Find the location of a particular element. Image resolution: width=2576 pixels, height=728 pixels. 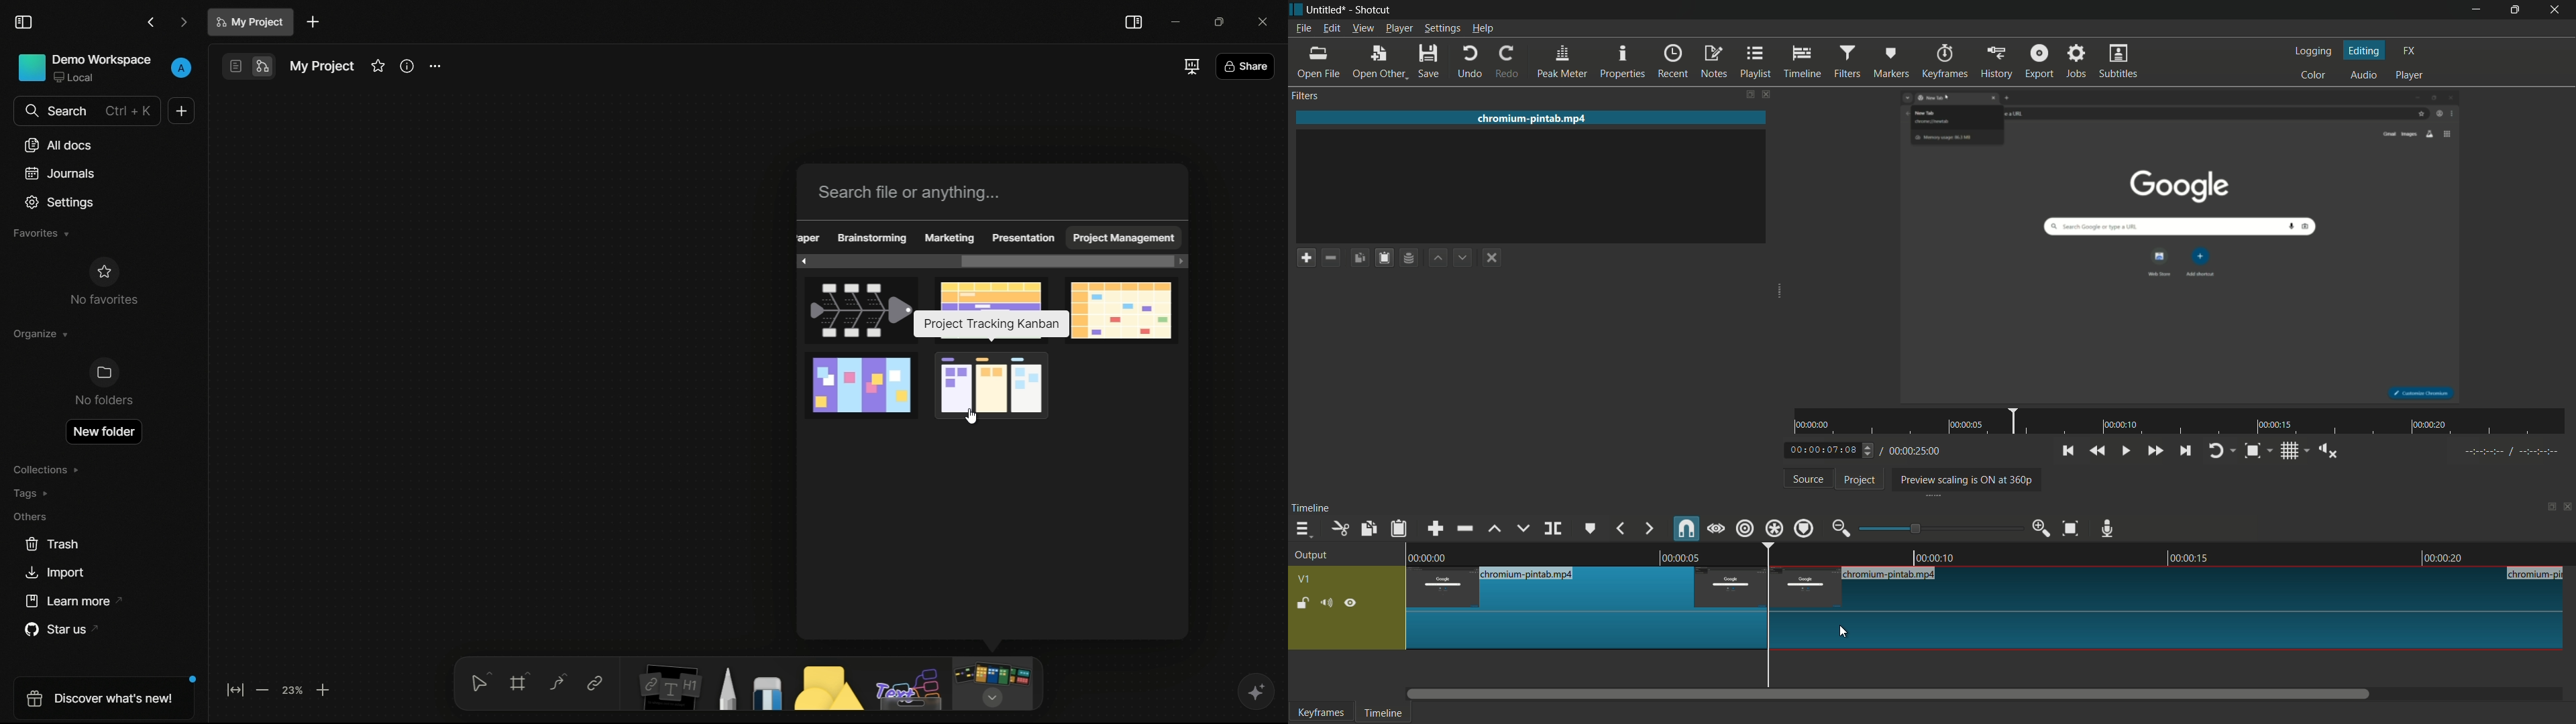

minimize is located at coordinates (2476, 10).